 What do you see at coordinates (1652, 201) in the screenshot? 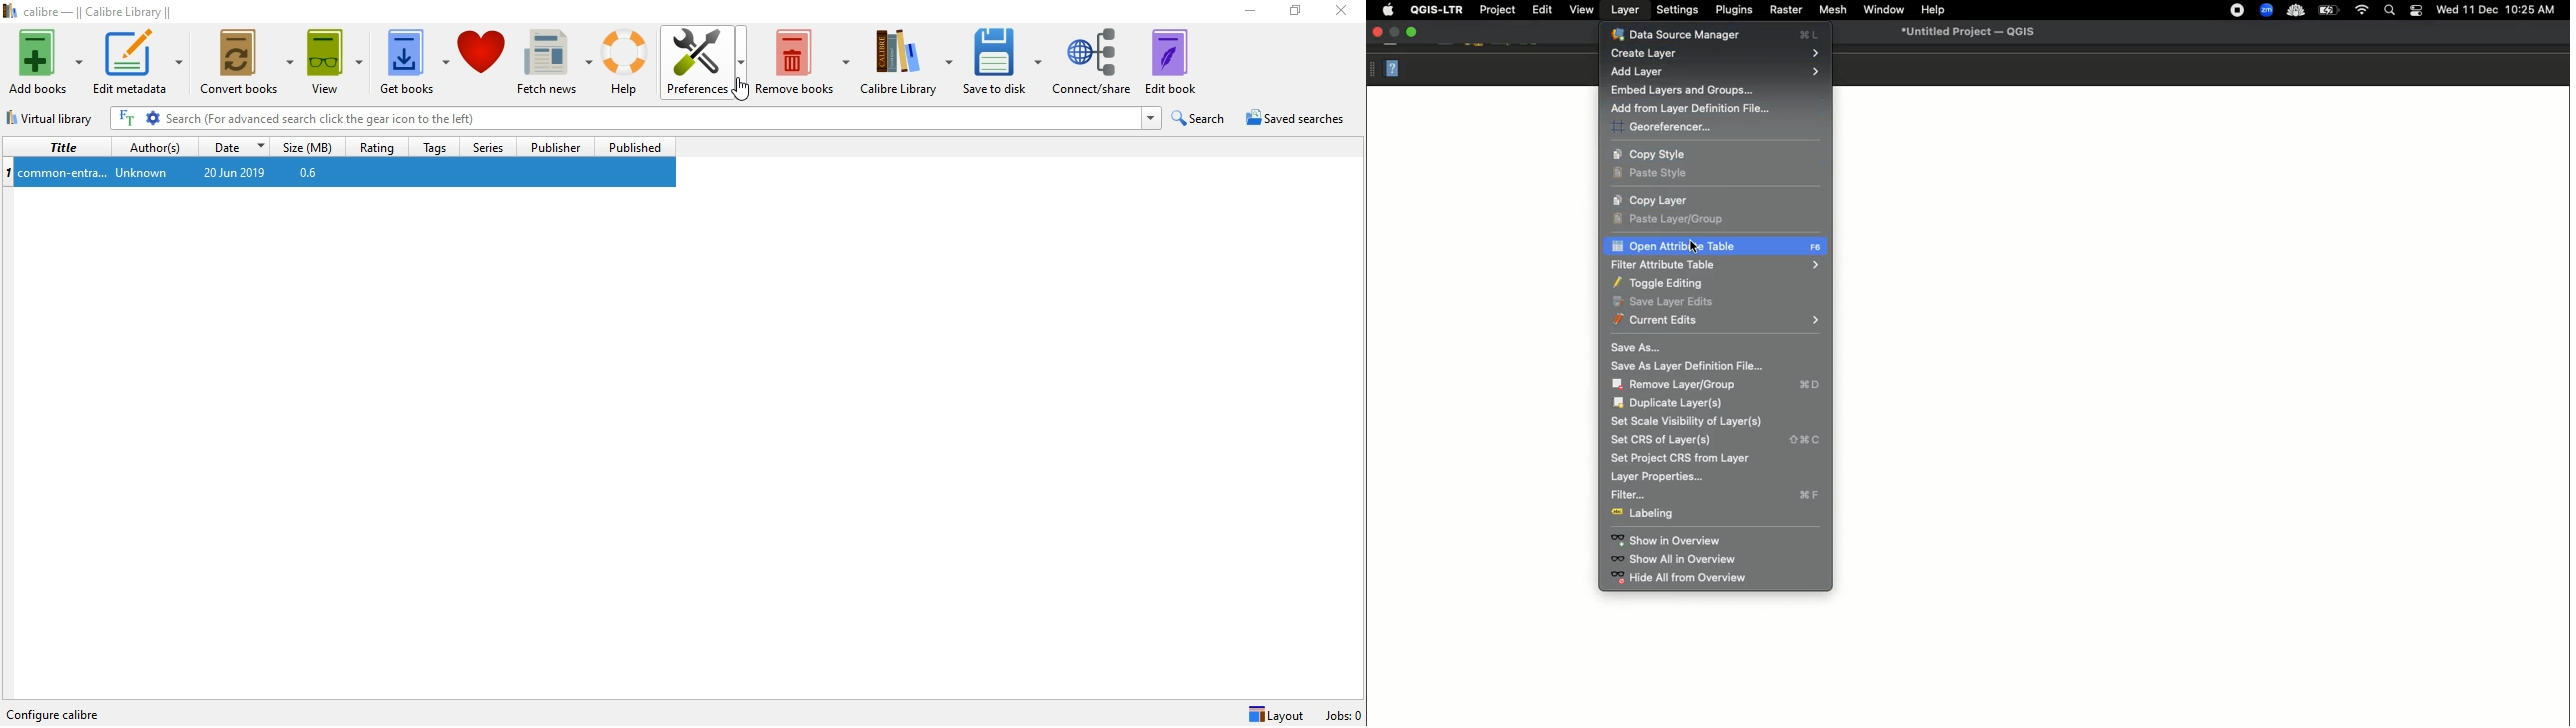
I see `Copy layer` at bounding box center [1652, 201].